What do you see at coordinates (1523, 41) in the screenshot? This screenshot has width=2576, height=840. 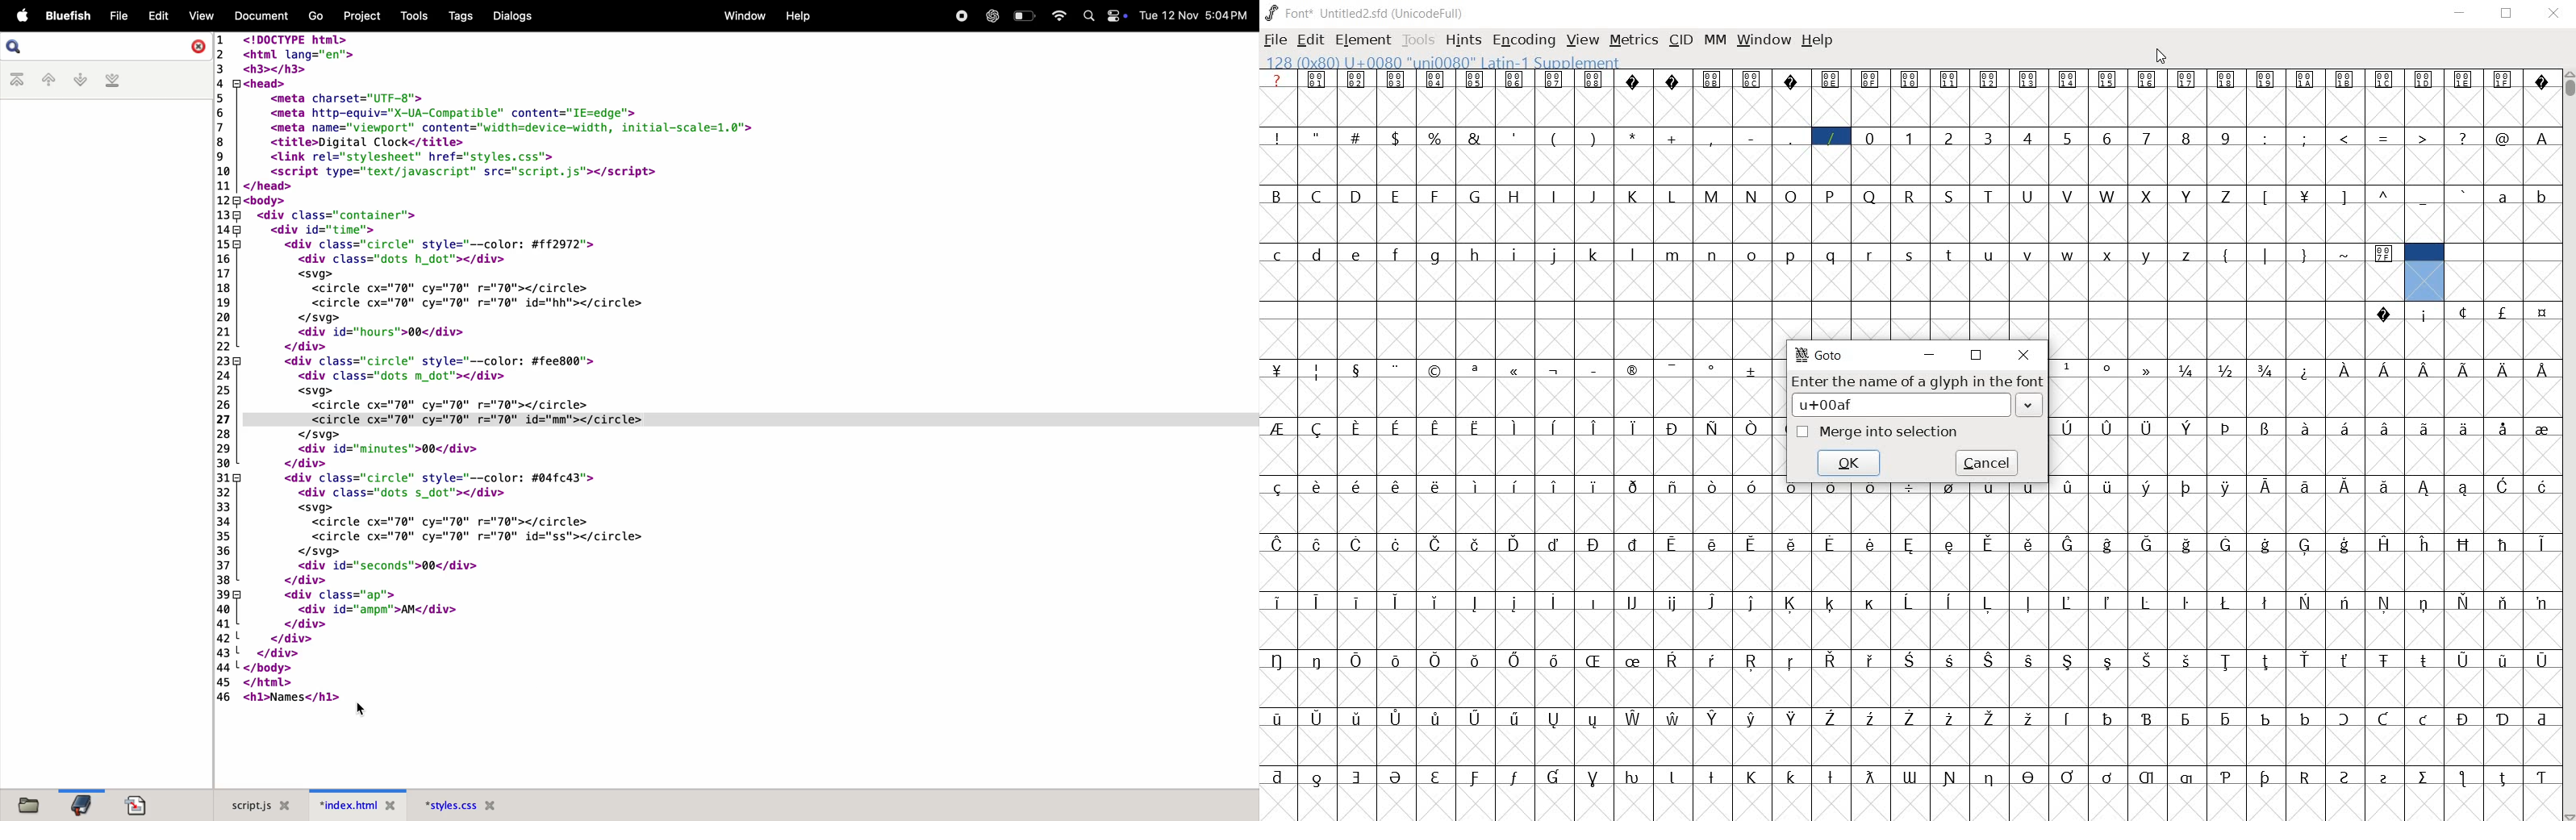 I see `encoding` at bounding box center [1523, 41].